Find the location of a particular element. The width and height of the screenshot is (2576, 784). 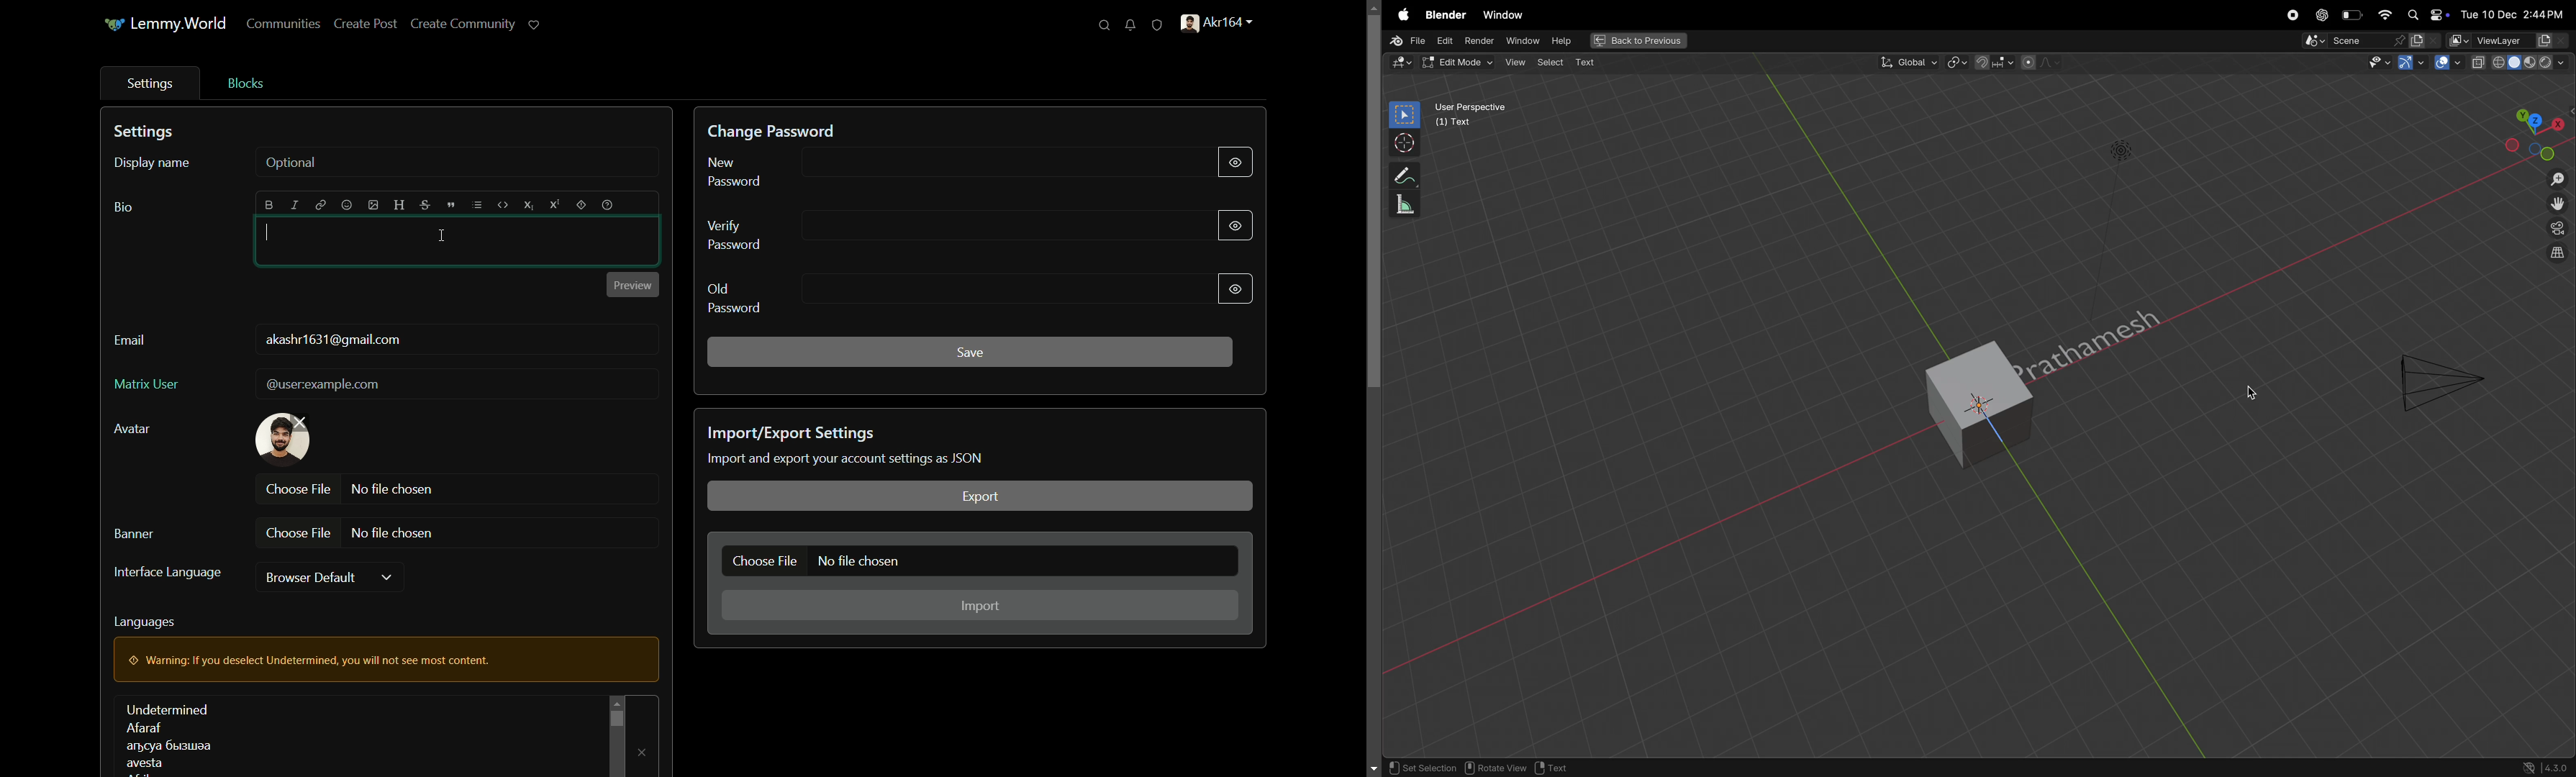

header is located at coordinates (399, 204).